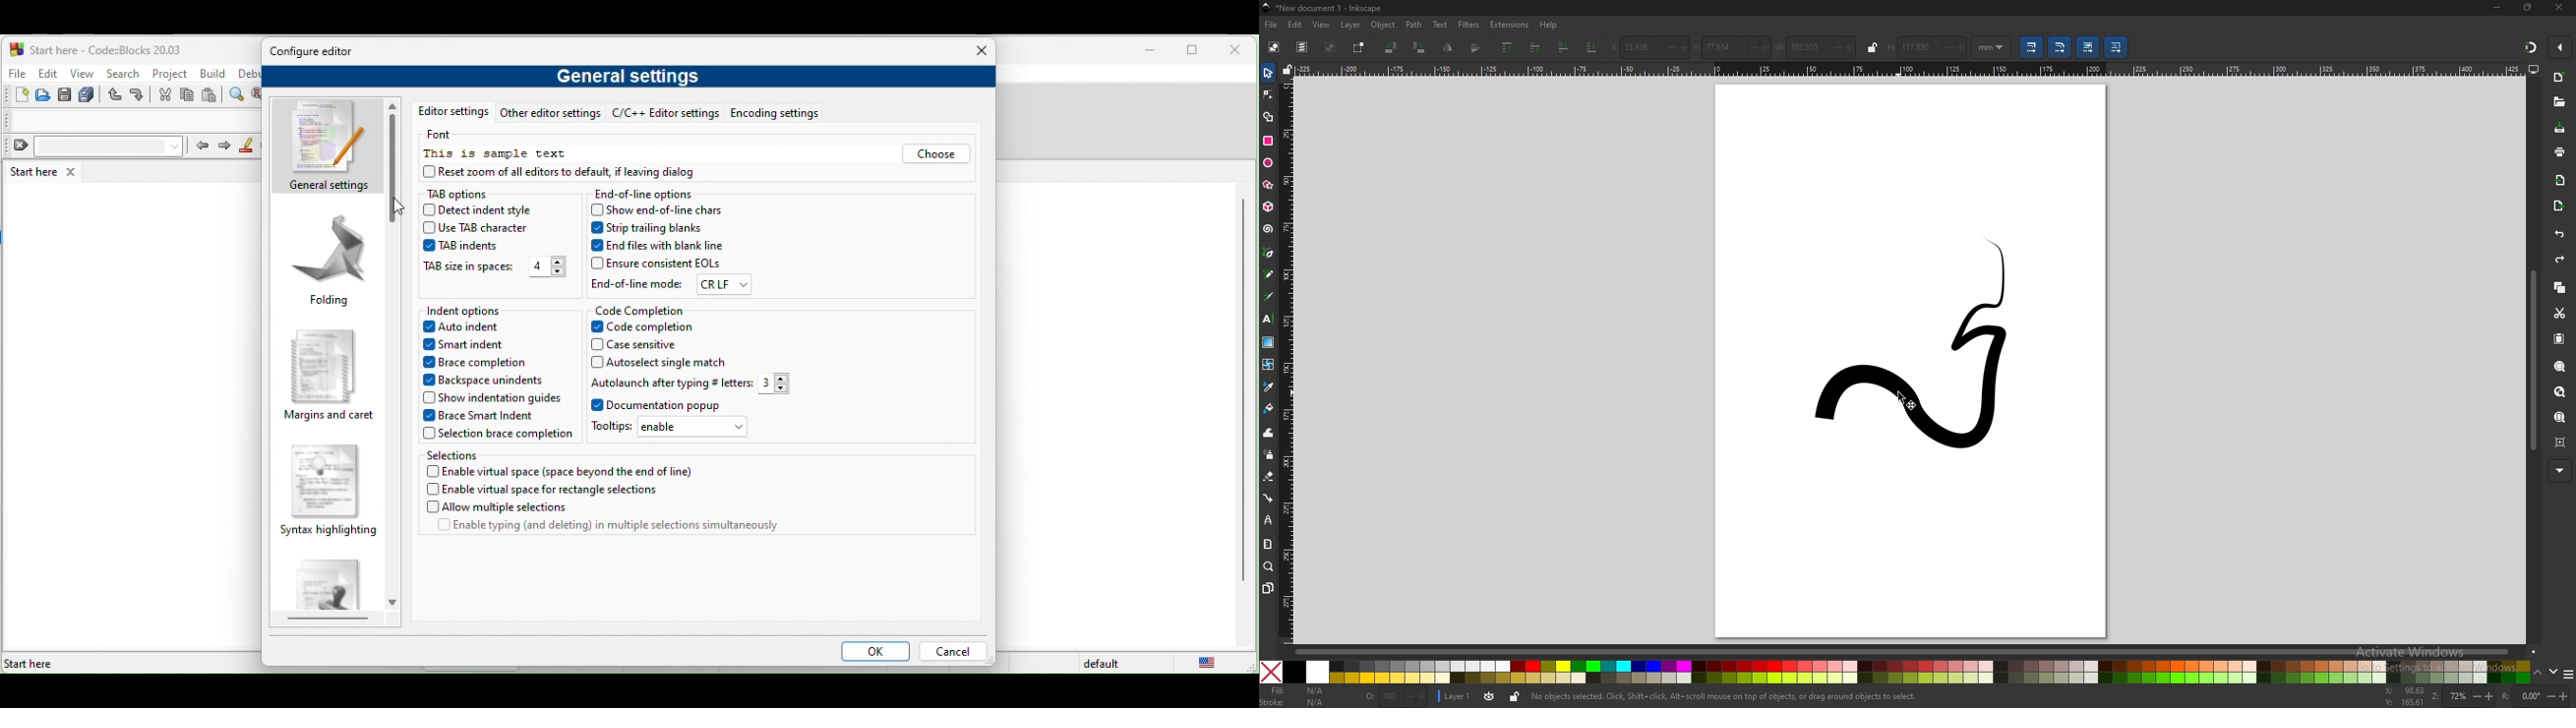 The width and height of the screenshot is (2576, 728). Describe the element at coordinates (89, 95) in the screenshot. I see `save everything` at that location.